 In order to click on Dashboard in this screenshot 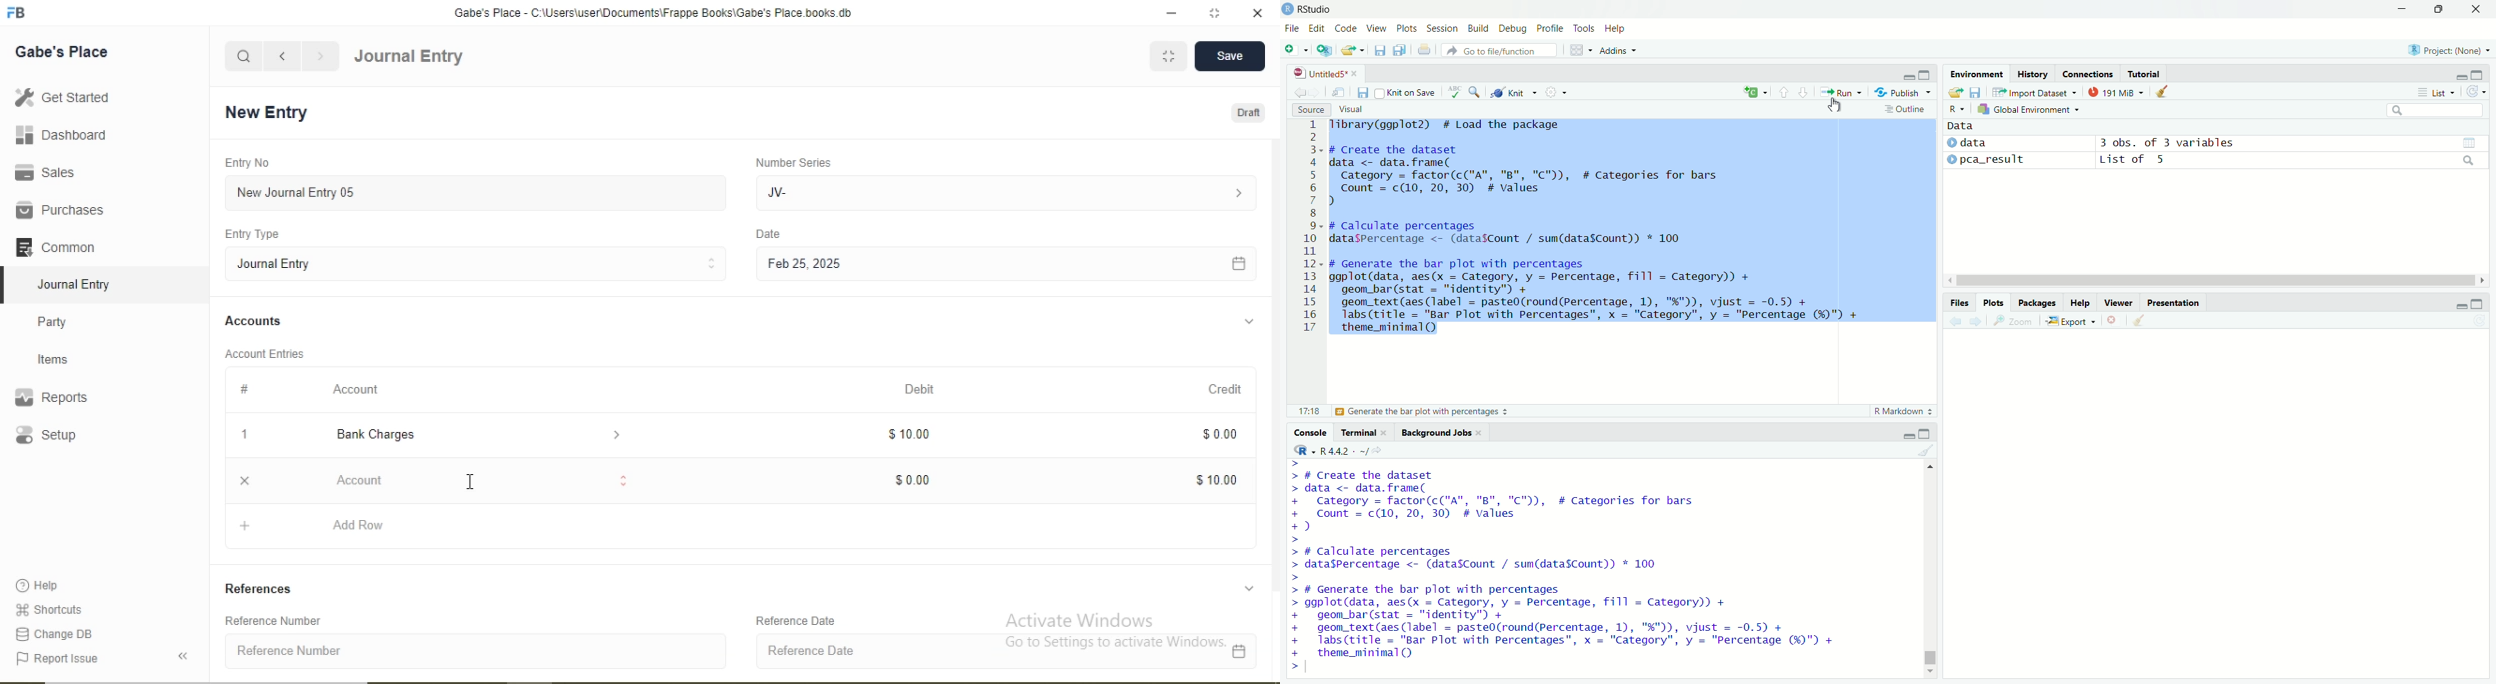, I will do `click(55, 136)`.